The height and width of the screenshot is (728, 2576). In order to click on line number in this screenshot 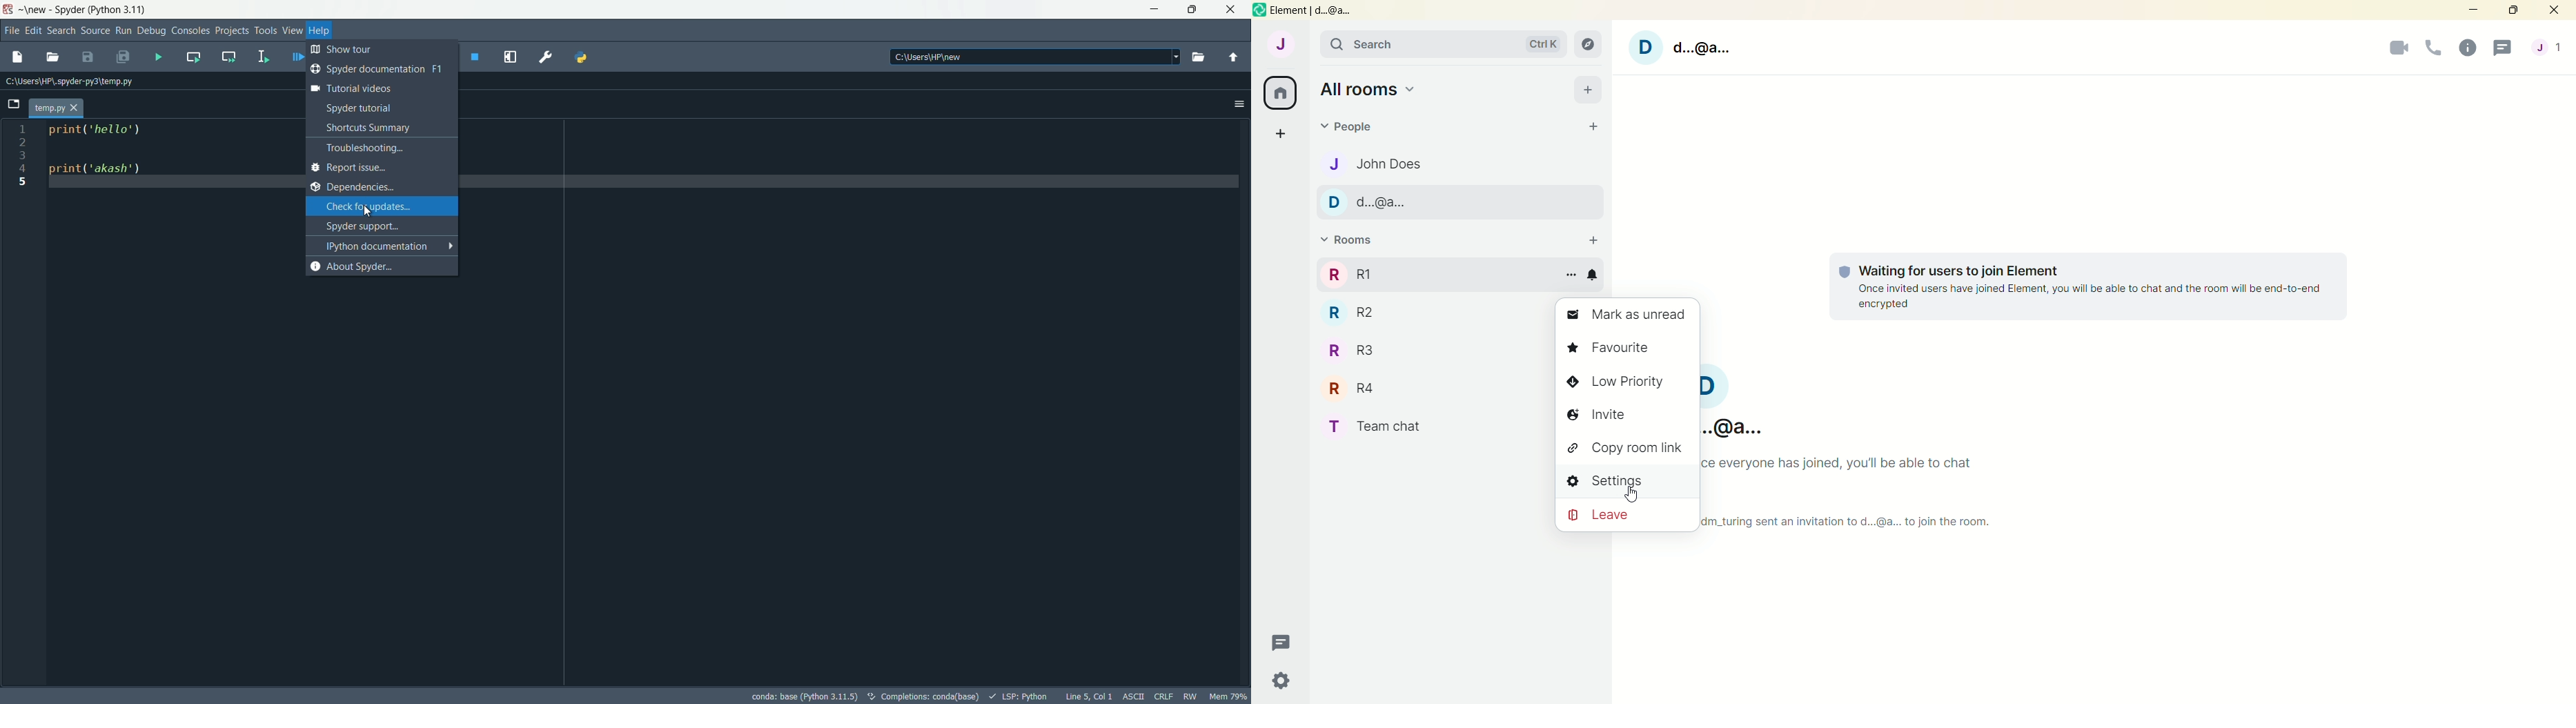, I will do `click(23, 158)`.